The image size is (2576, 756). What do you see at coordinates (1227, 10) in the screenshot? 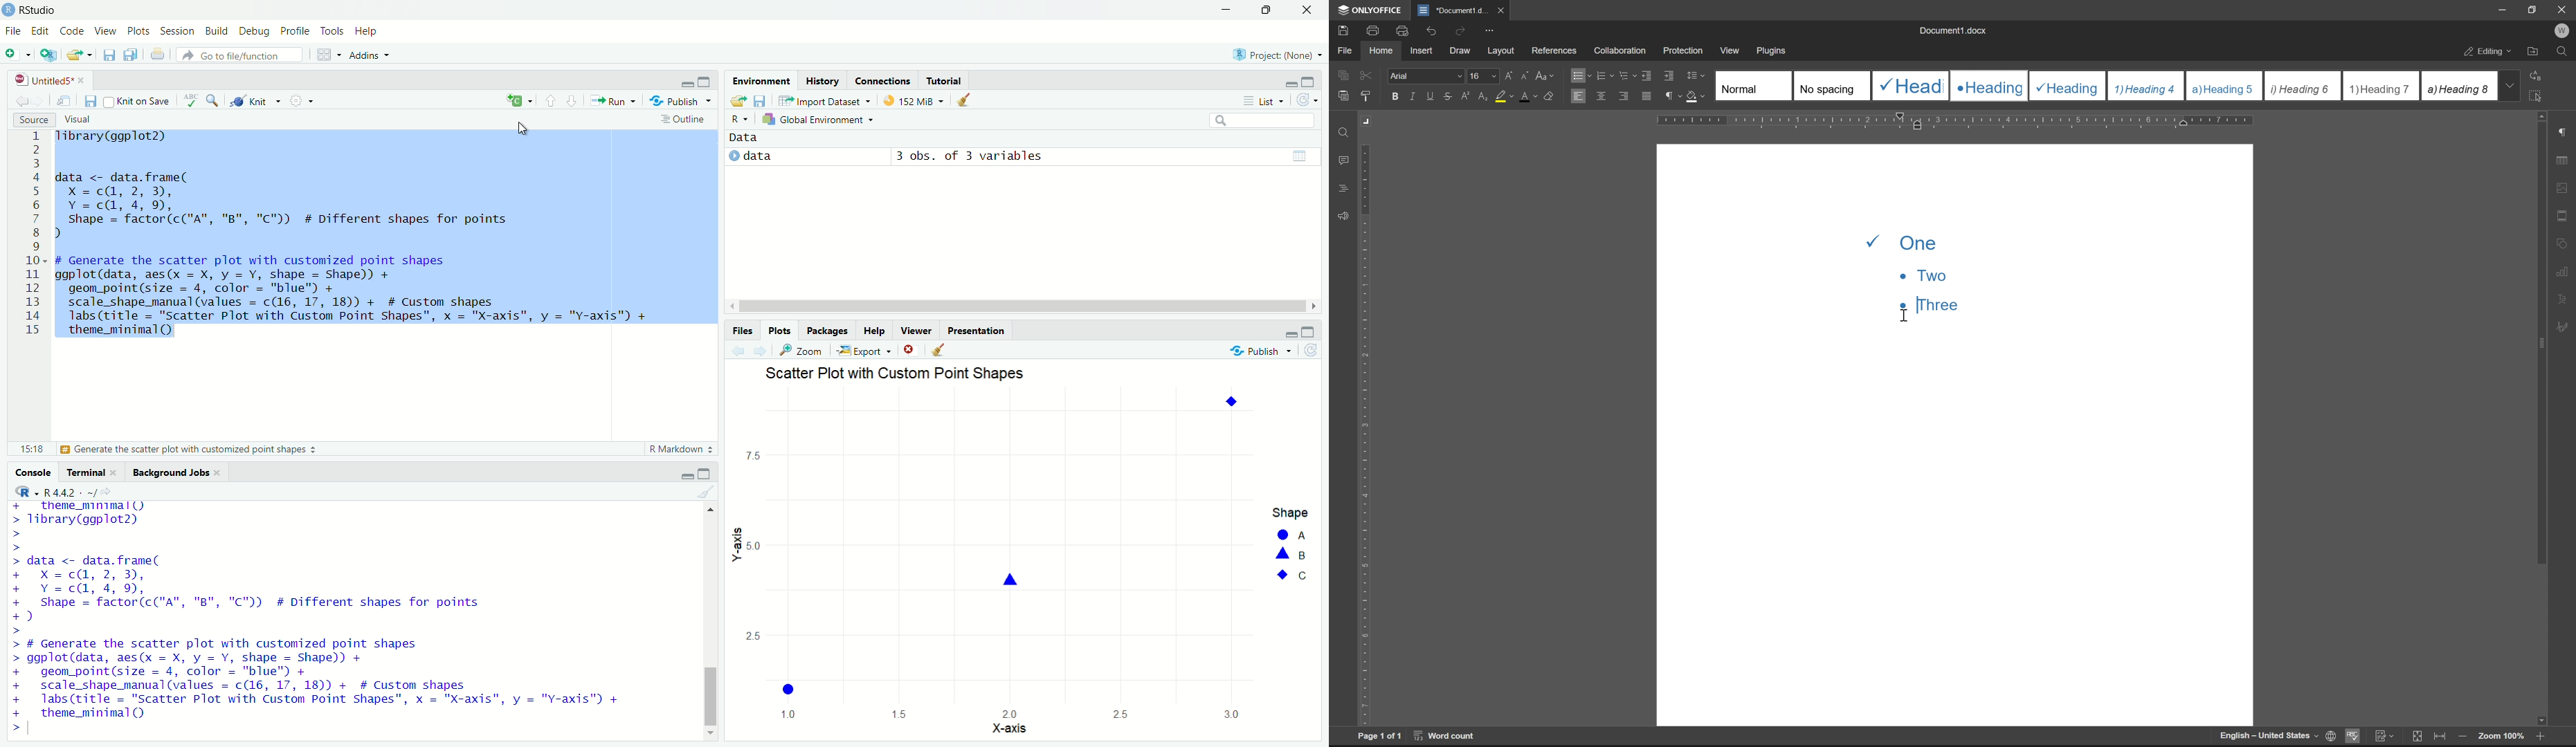
I see `minimize` at bounding box center [1227, 10].